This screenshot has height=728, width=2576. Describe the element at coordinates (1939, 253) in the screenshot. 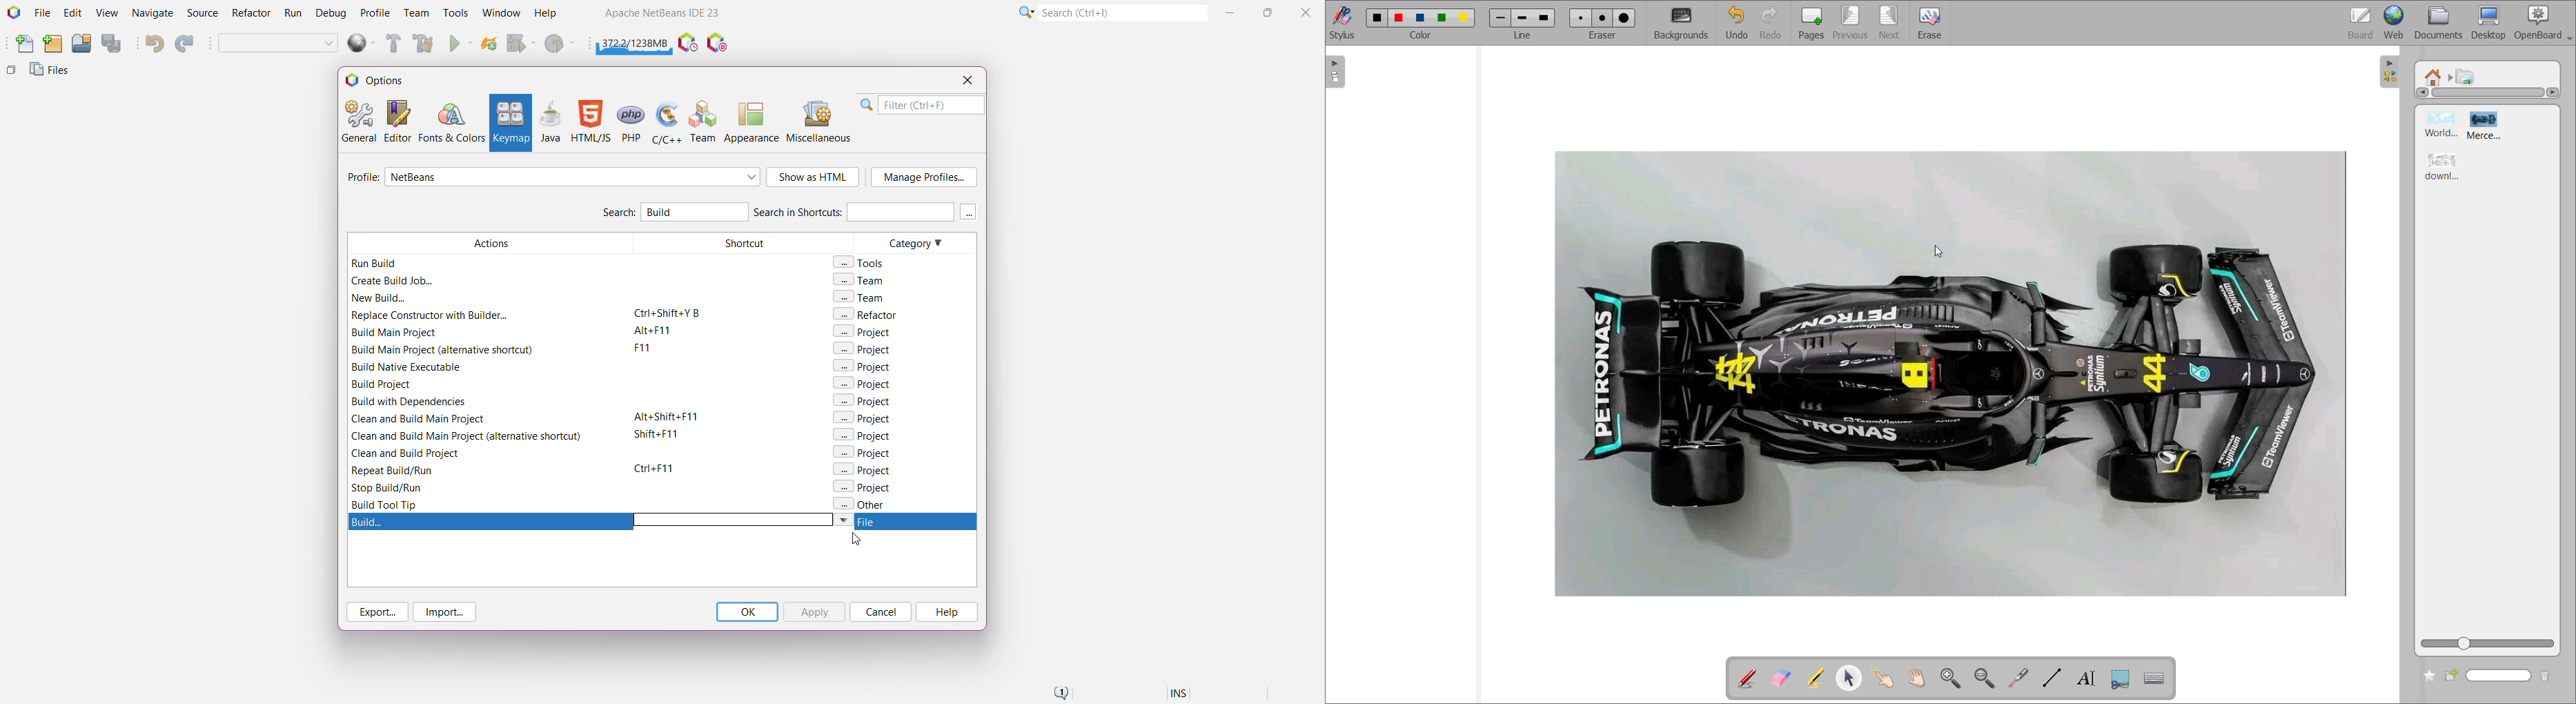

I see `cursor` at that location.